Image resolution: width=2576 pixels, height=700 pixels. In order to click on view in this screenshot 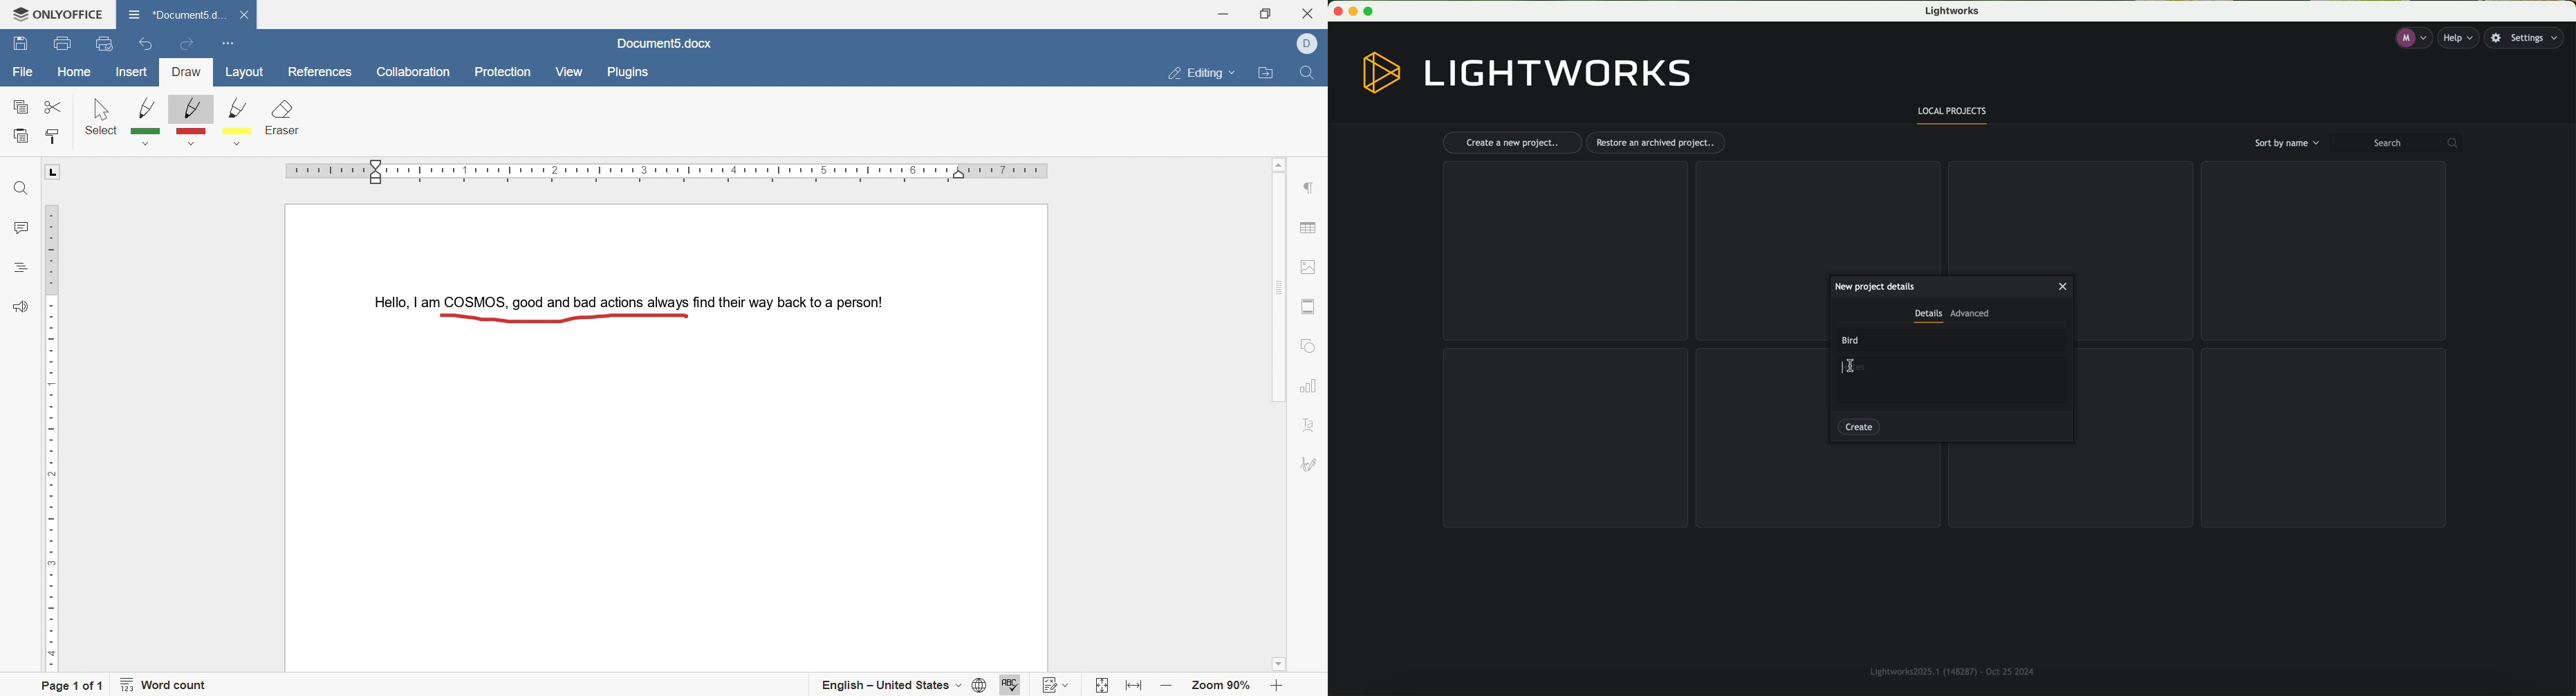, I will do `click(568, 71)`.